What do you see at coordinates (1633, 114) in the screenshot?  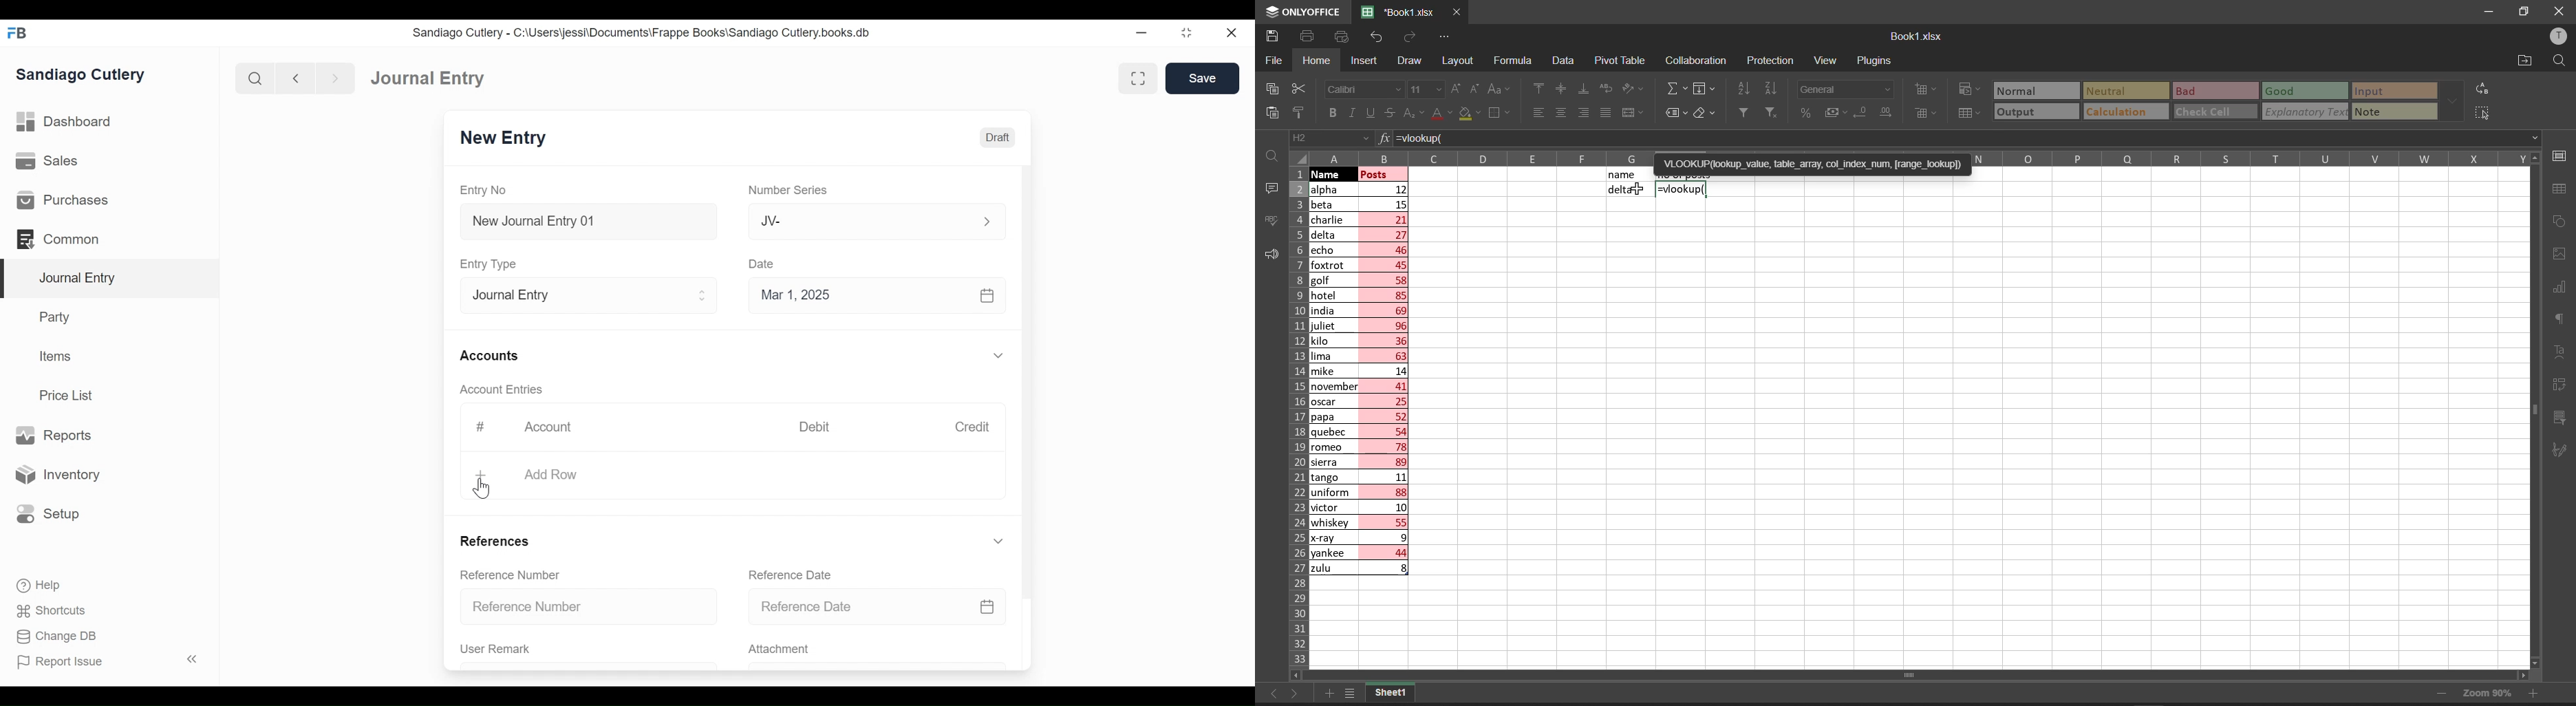 I see `merge and center` at bounding box center [1633, 114].